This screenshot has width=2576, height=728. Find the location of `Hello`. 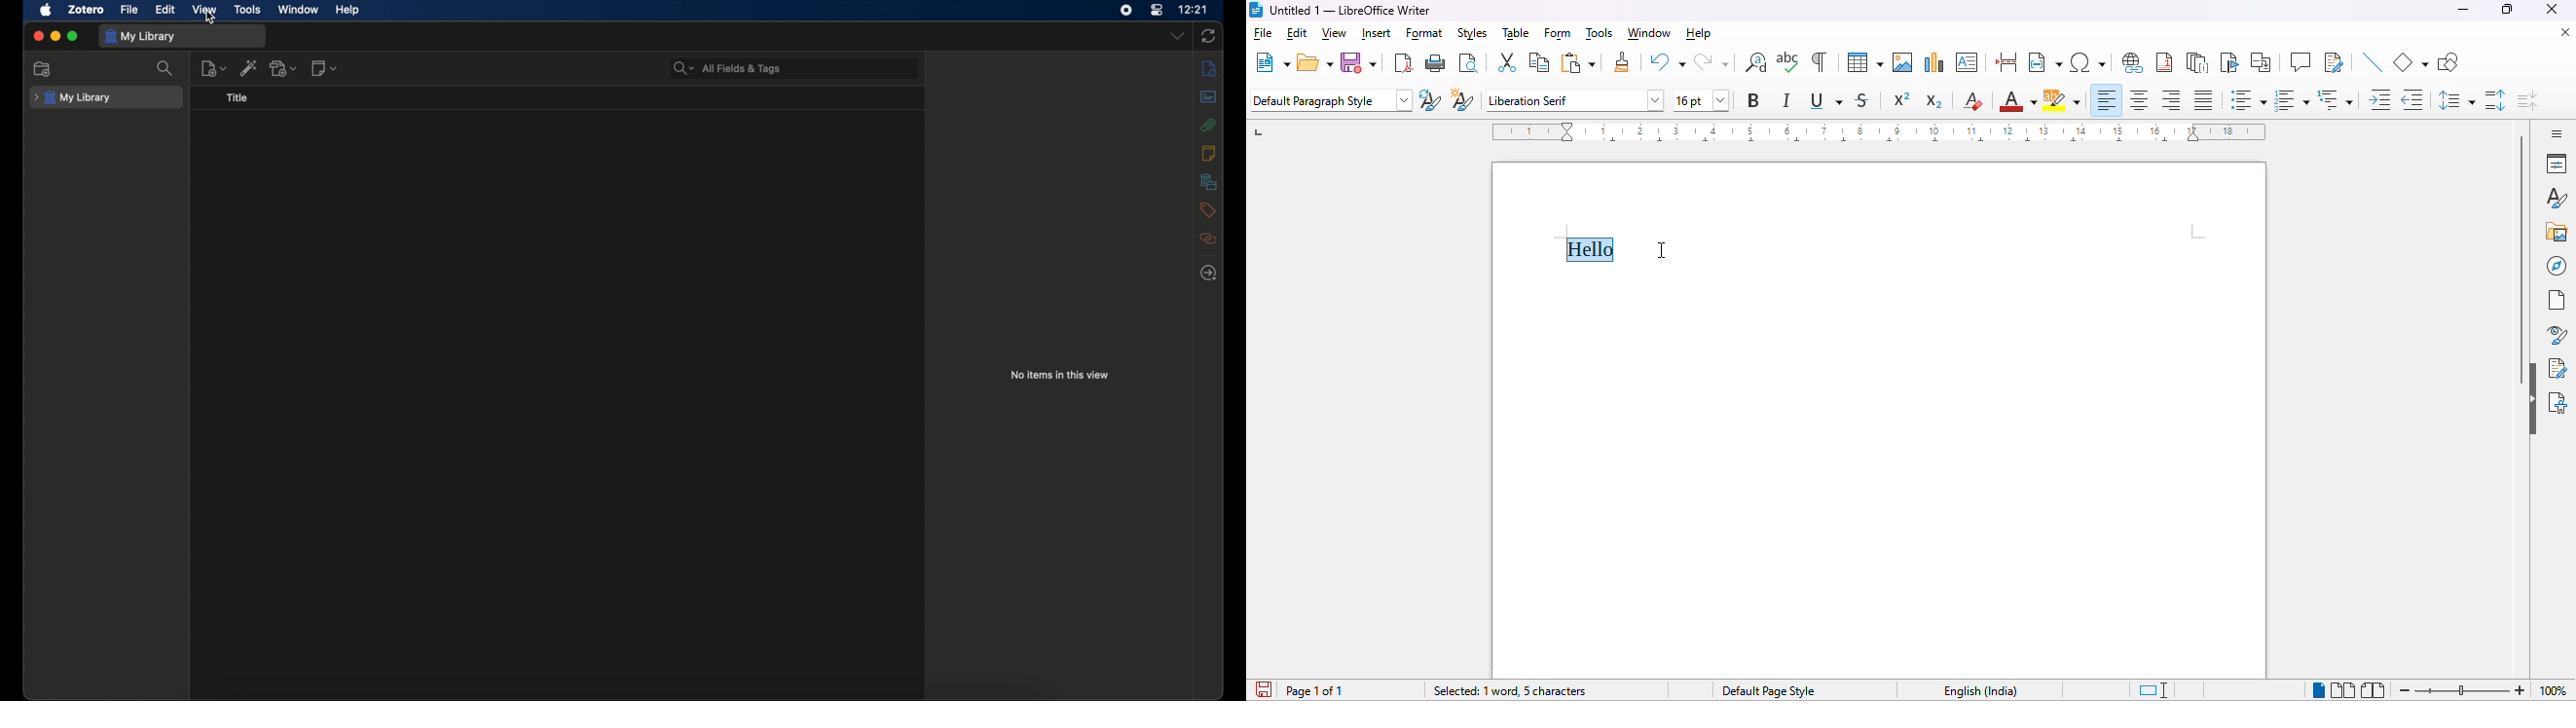

Hello is located at coordinates (1591, 250).